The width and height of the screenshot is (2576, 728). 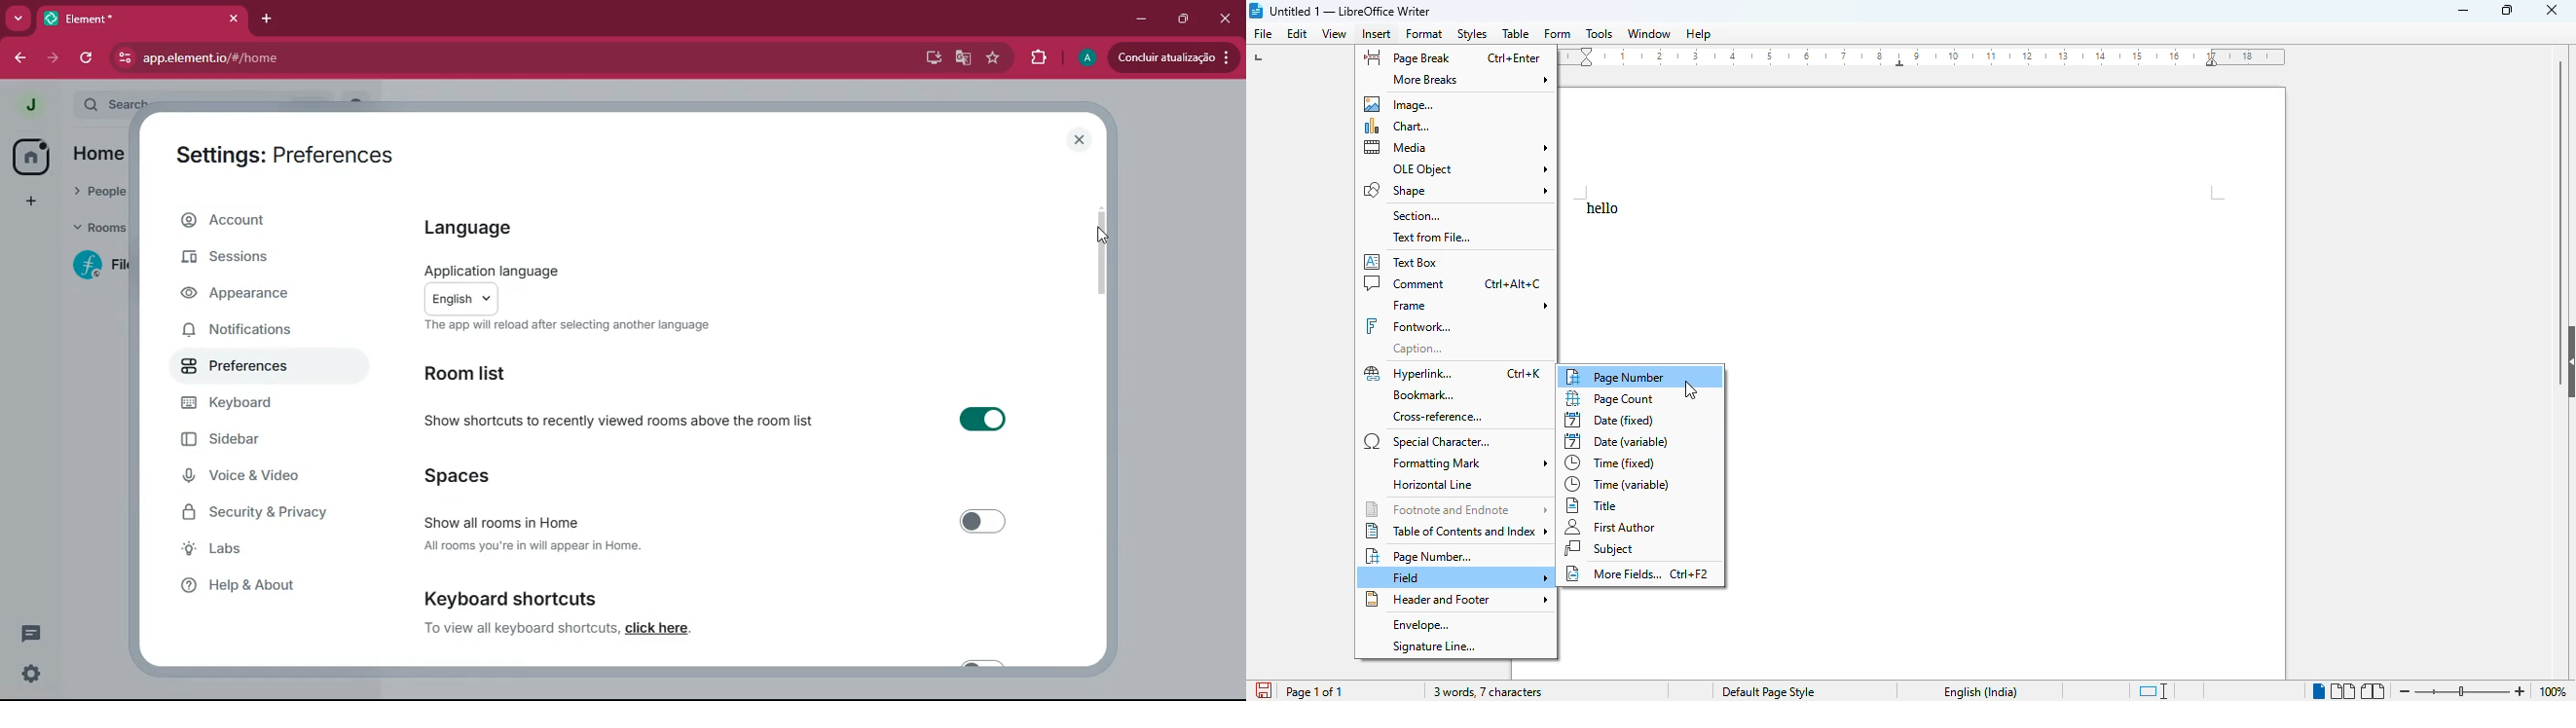 I want to click on app.element.io/#/home, so click(x=296, y=58).